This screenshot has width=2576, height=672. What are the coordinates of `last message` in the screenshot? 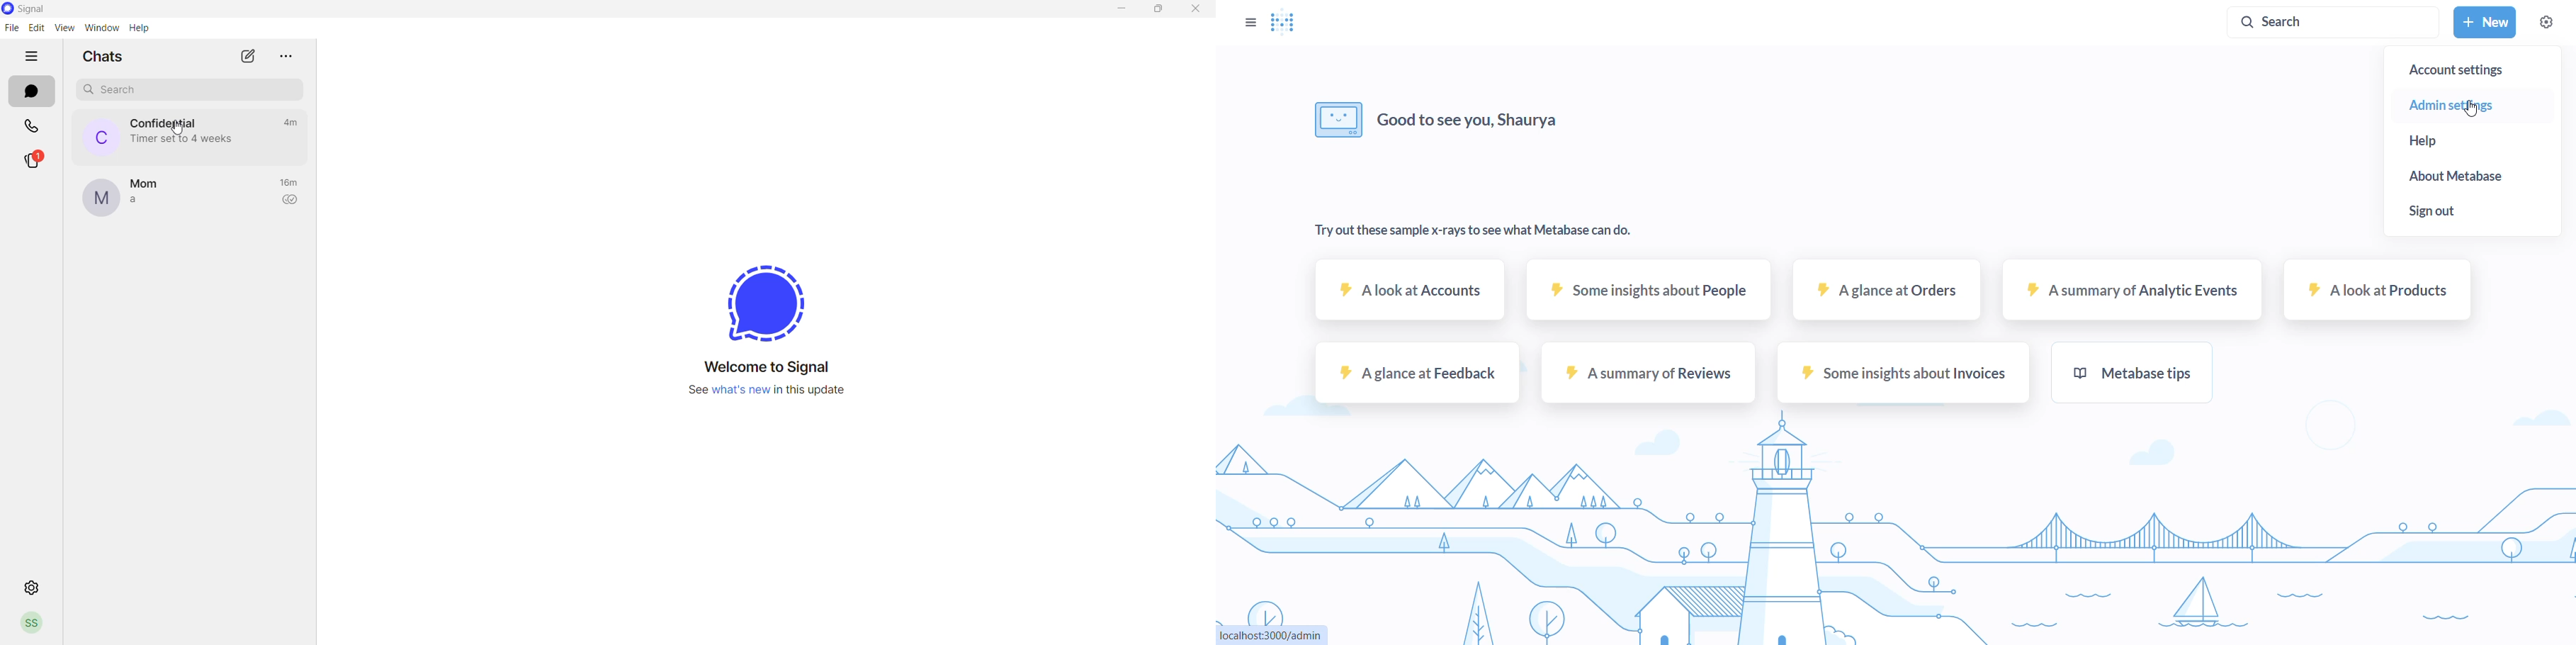 It's located at (142, 200).